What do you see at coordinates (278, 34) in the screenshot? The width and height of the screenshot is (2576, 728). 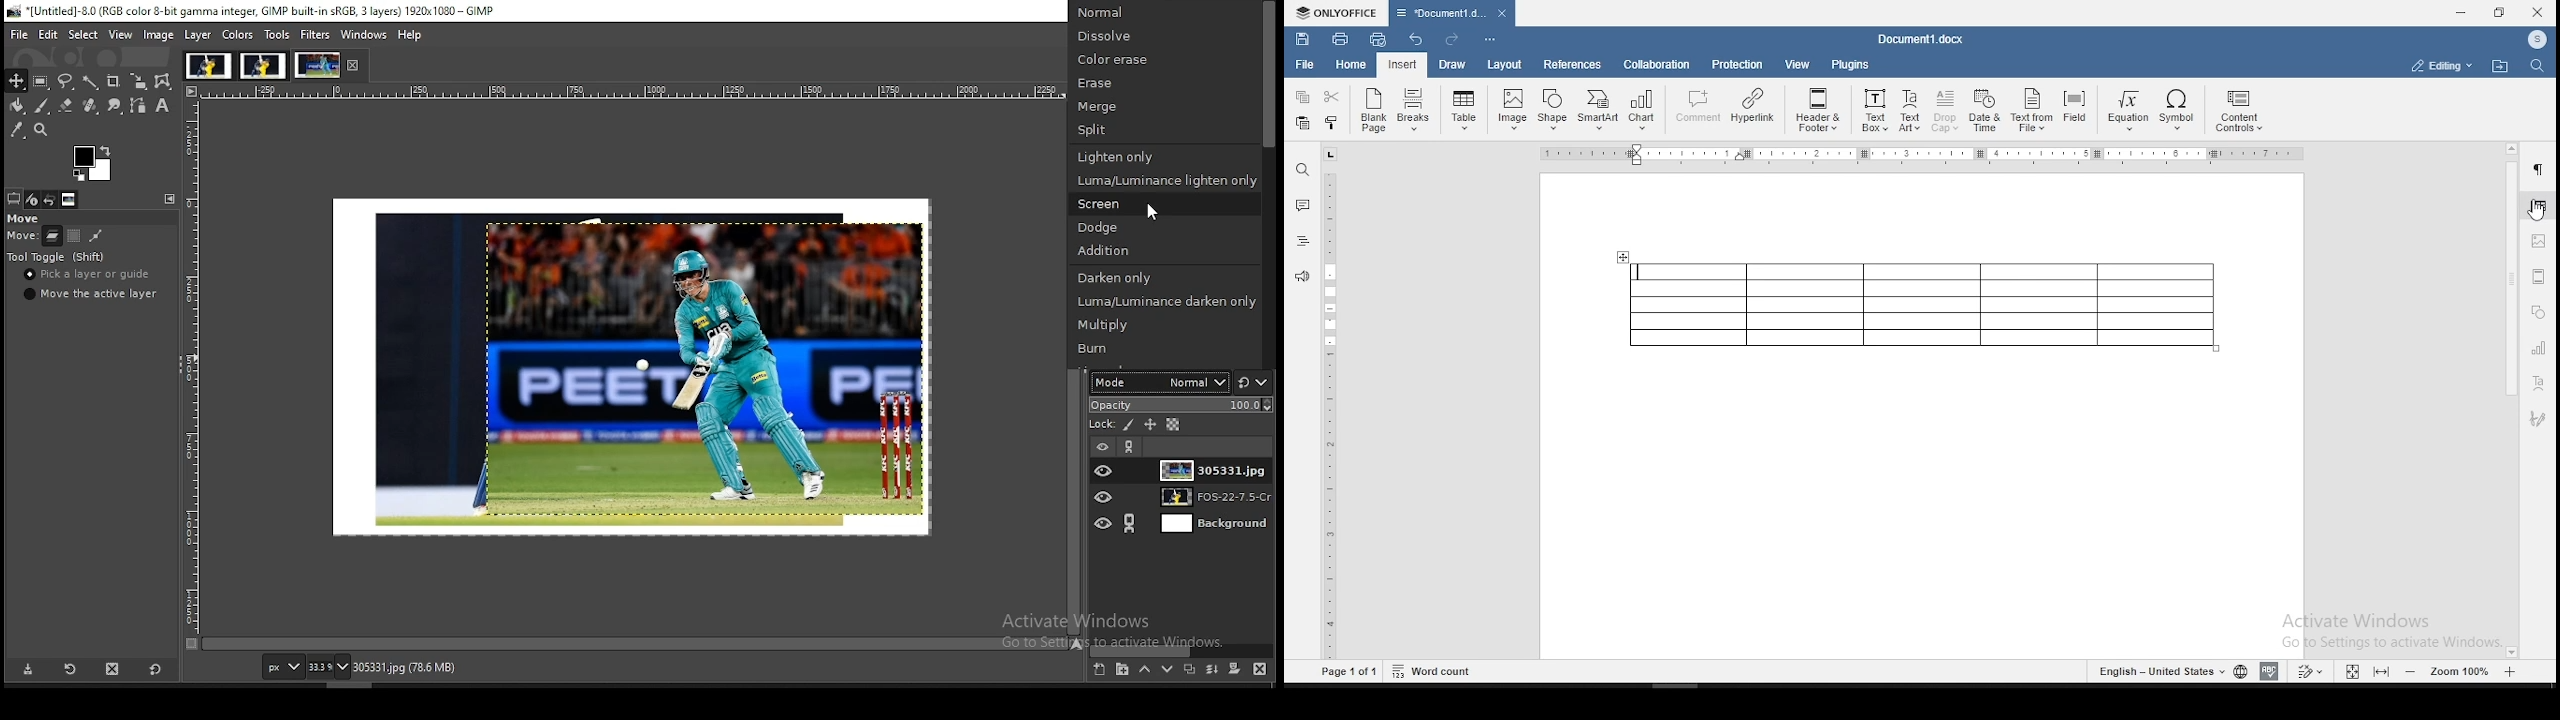 I see `tools` at bounding box center [278, 34].